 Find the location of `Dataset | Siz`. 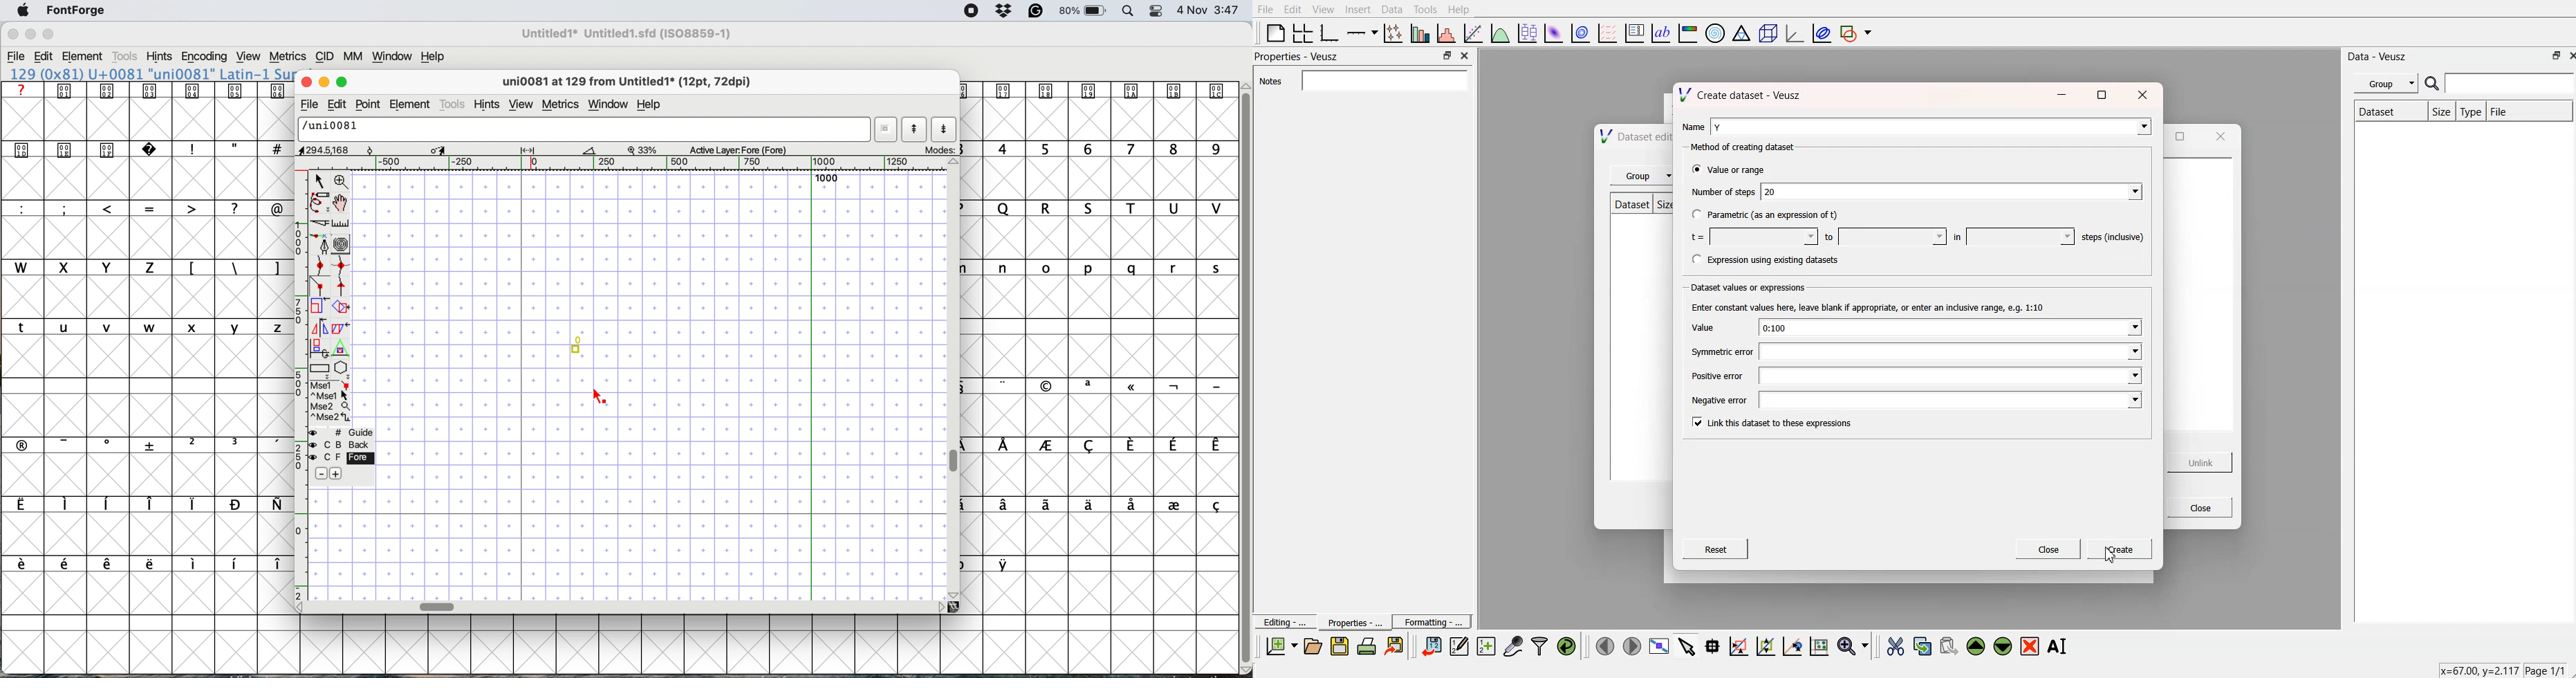

Dataset | Siz is located at coordinates (1640, 207).